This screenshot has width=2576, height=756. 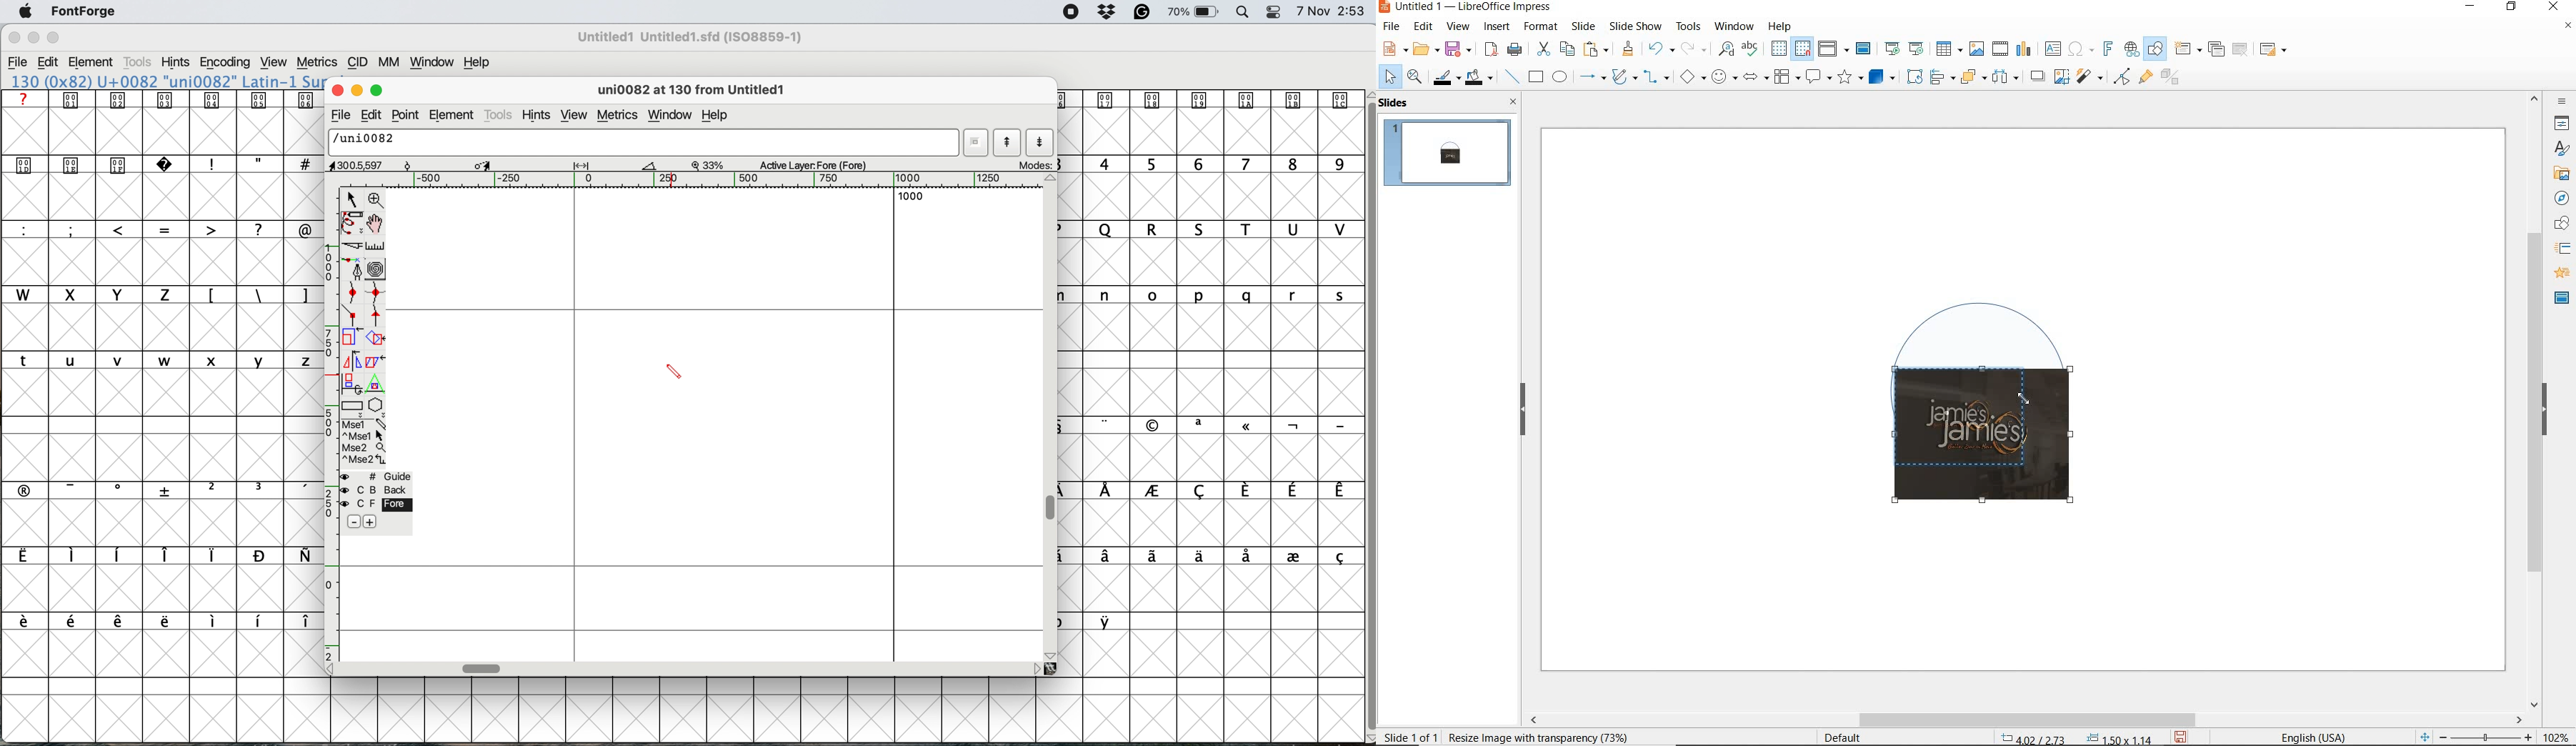 What do you see at coordinates (1816, 78) in the screenshot?
I see `callout shapes` at bounding box center [1816, 78].